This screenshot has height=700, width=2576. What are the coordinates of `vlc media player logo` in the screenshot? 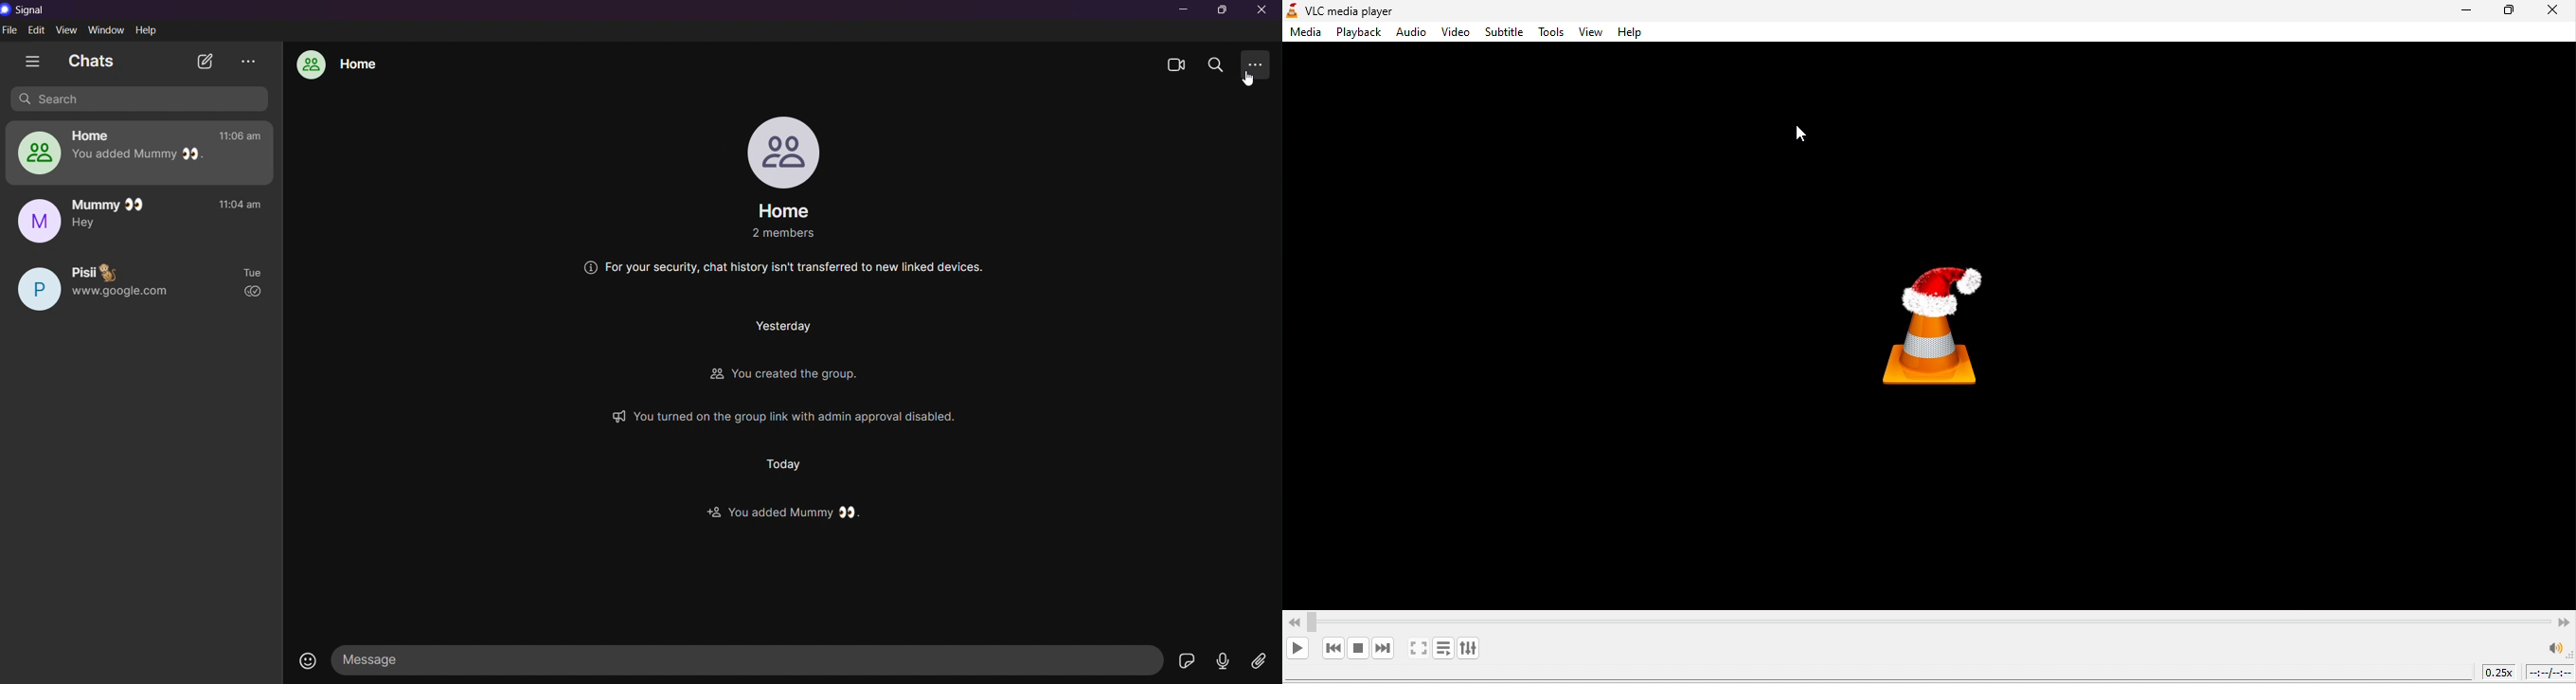 It's located at (1959, 317).